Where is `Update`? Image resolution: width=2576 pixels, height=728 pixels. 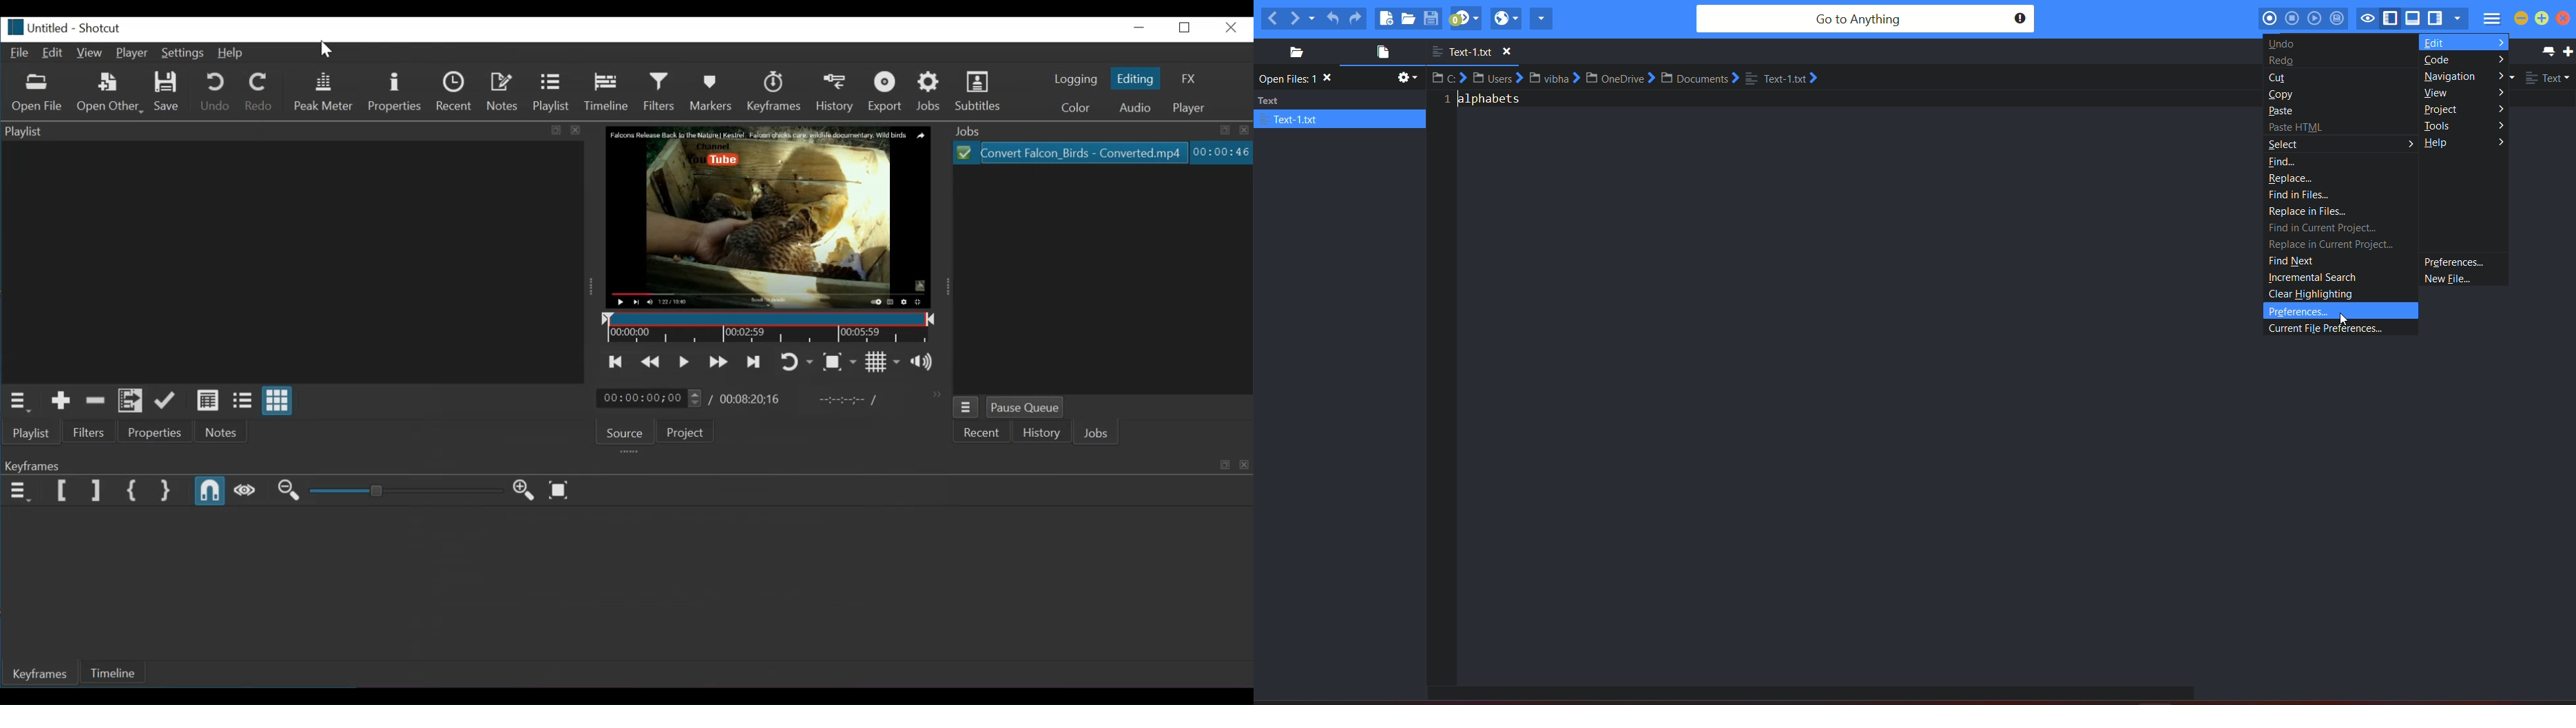
Update is located at coordinates (166, 401).